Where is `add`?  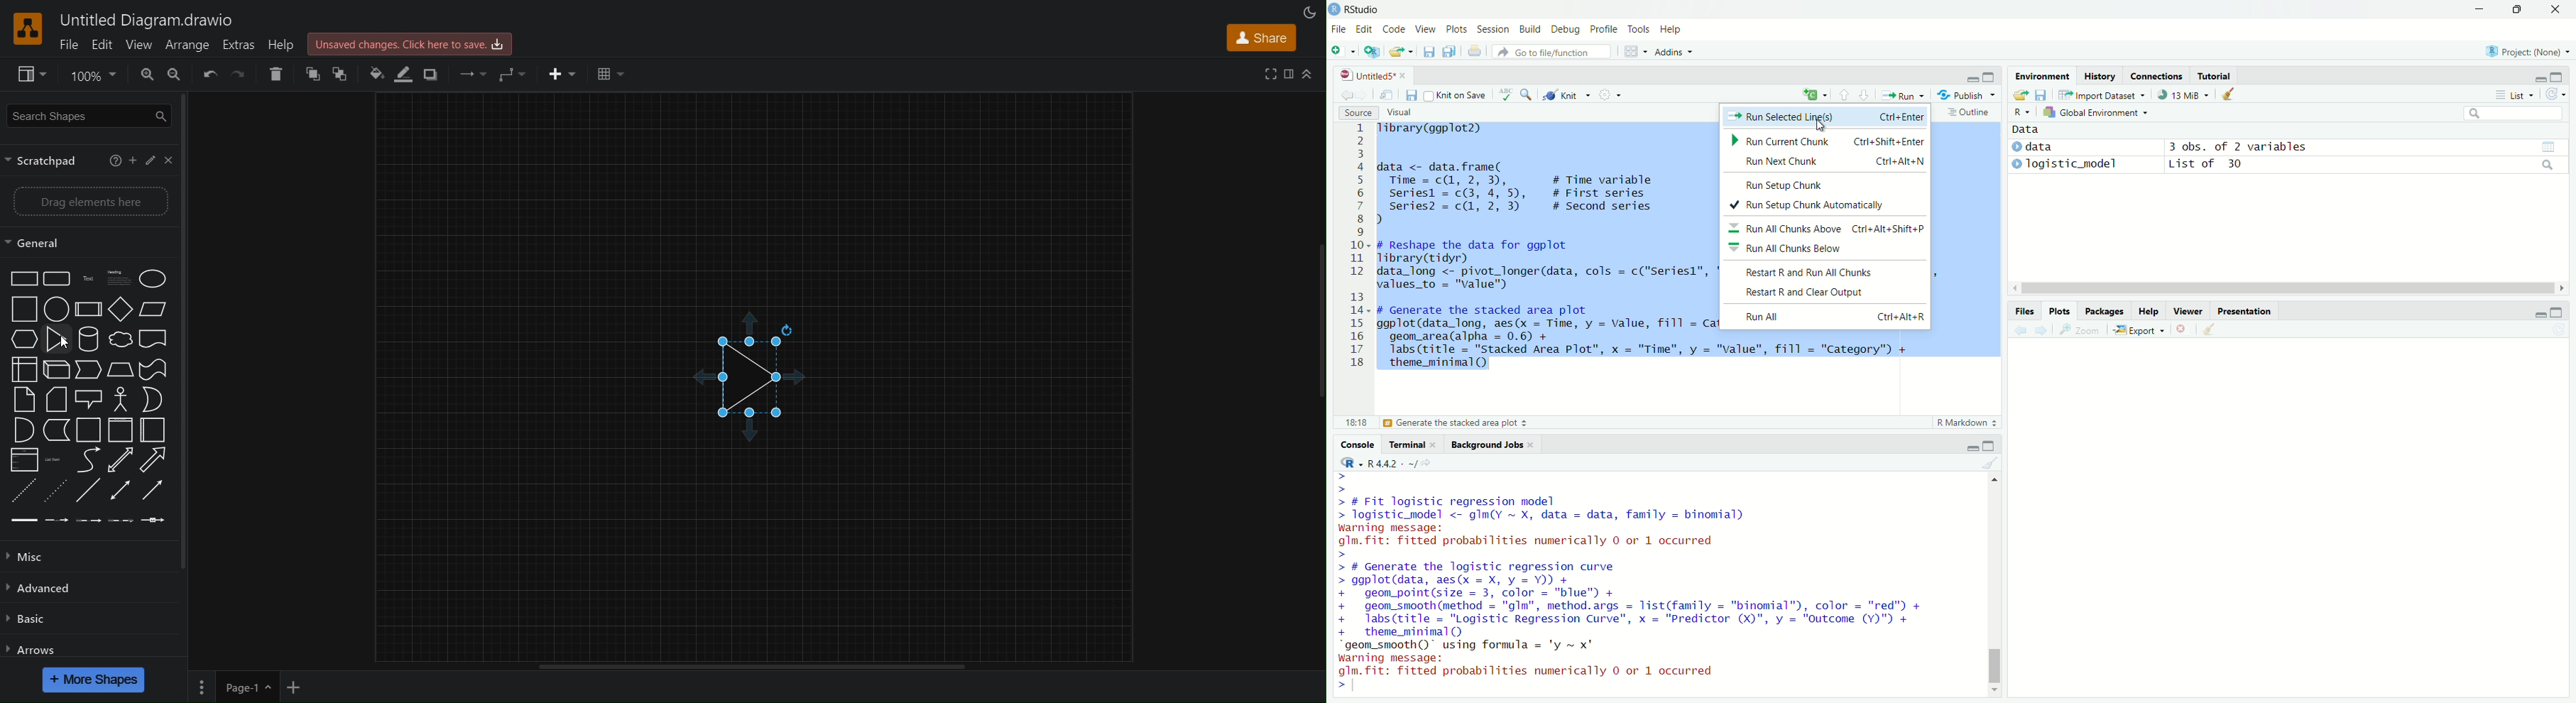 add is located at coordinates (1813, 94).